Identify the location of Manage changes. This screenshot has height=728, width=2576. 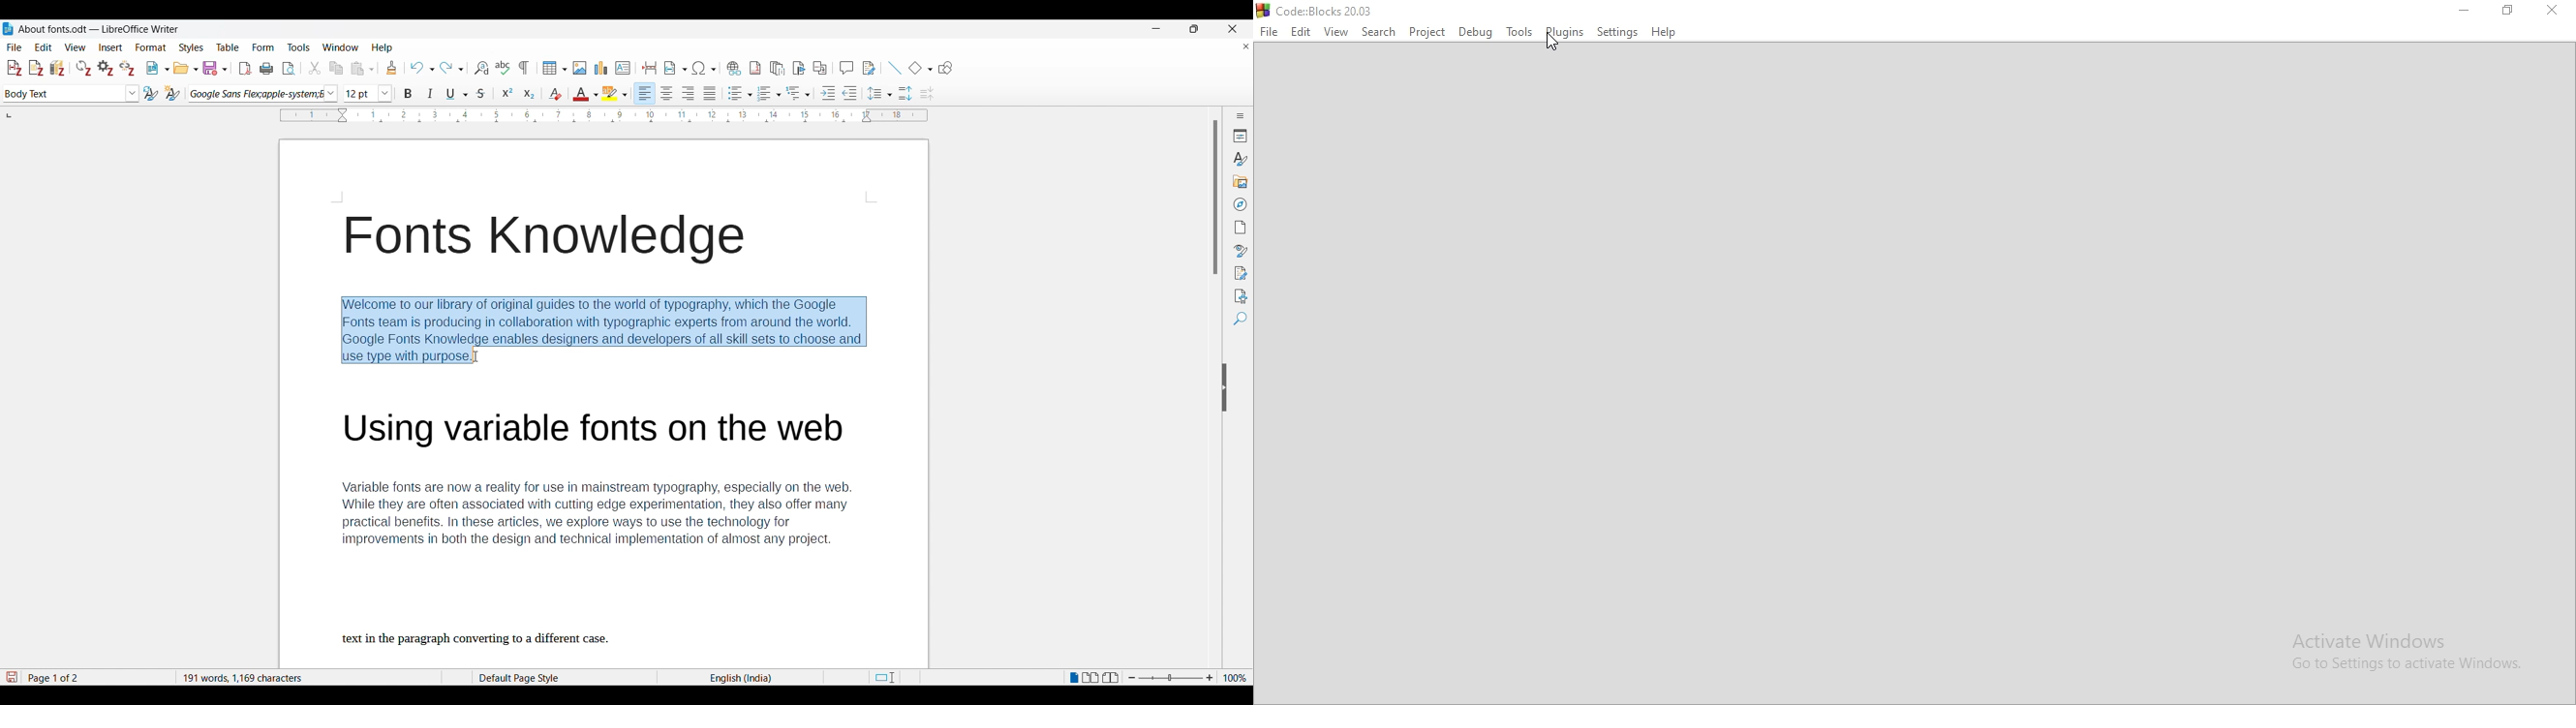
(1241, 274).